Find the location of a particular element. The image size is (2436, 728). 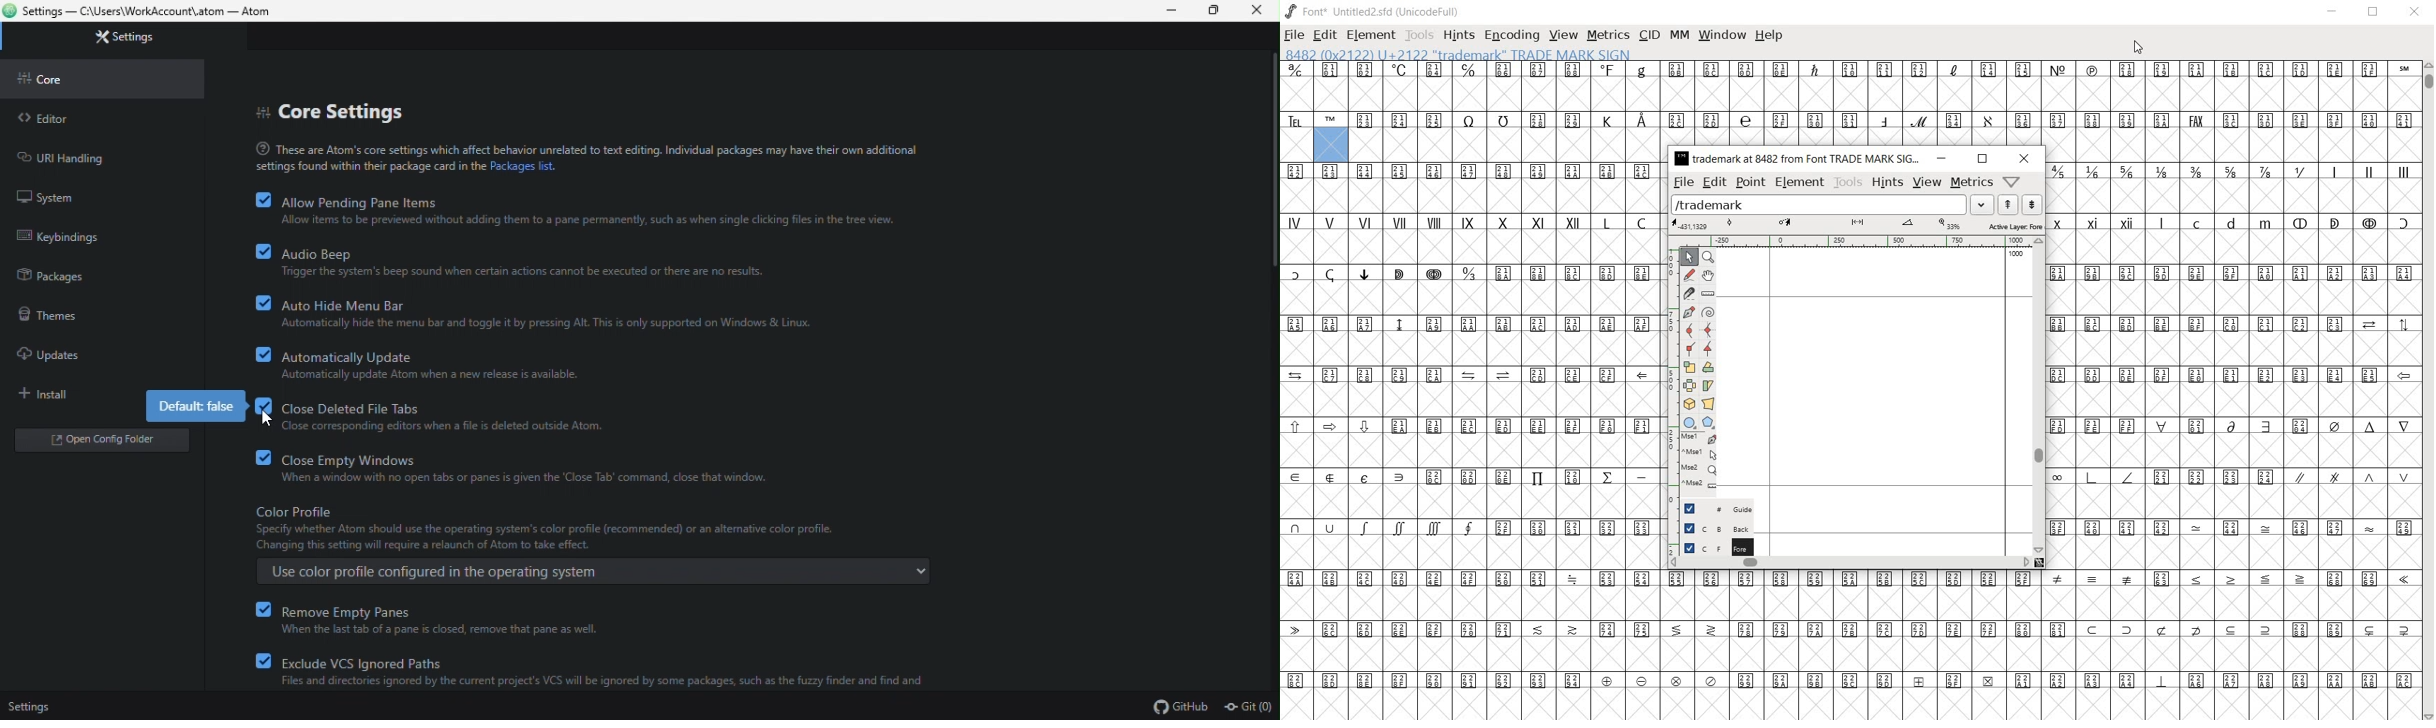

point is located at coordinates (1750, 182).